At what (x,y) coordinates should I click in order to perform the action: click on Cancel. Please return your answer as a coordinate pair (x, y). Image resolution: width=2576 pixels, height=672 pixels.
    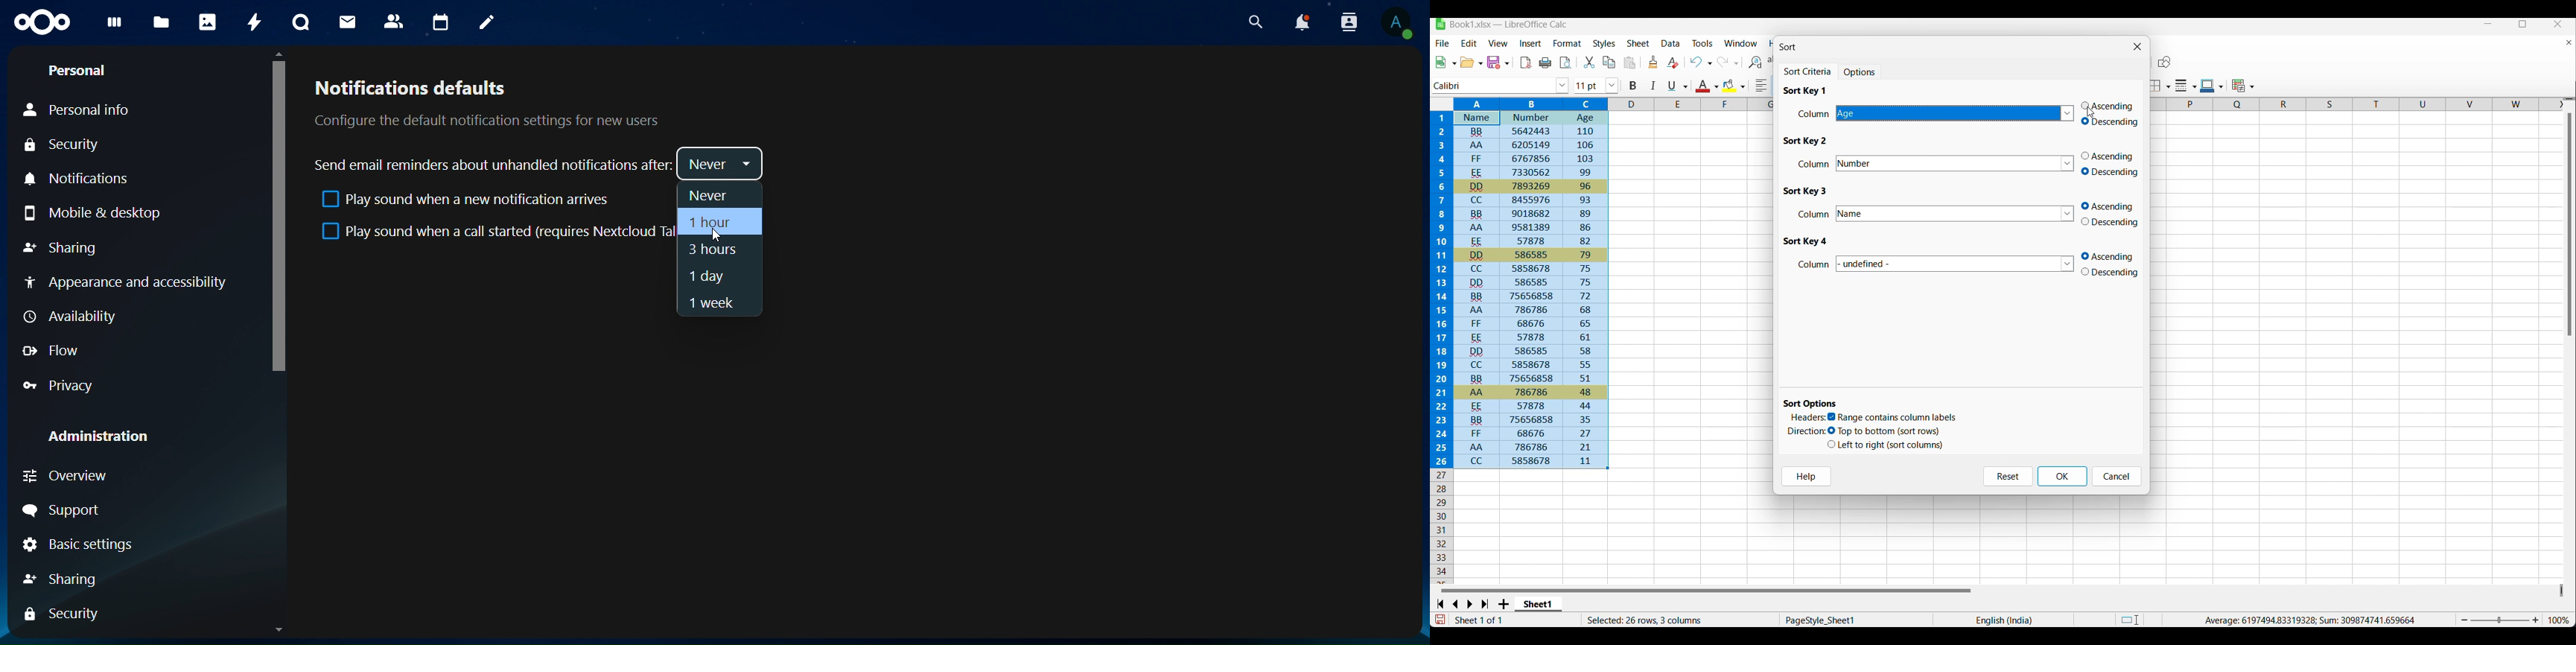
    Looking at the image, I should click on (2117, 477).